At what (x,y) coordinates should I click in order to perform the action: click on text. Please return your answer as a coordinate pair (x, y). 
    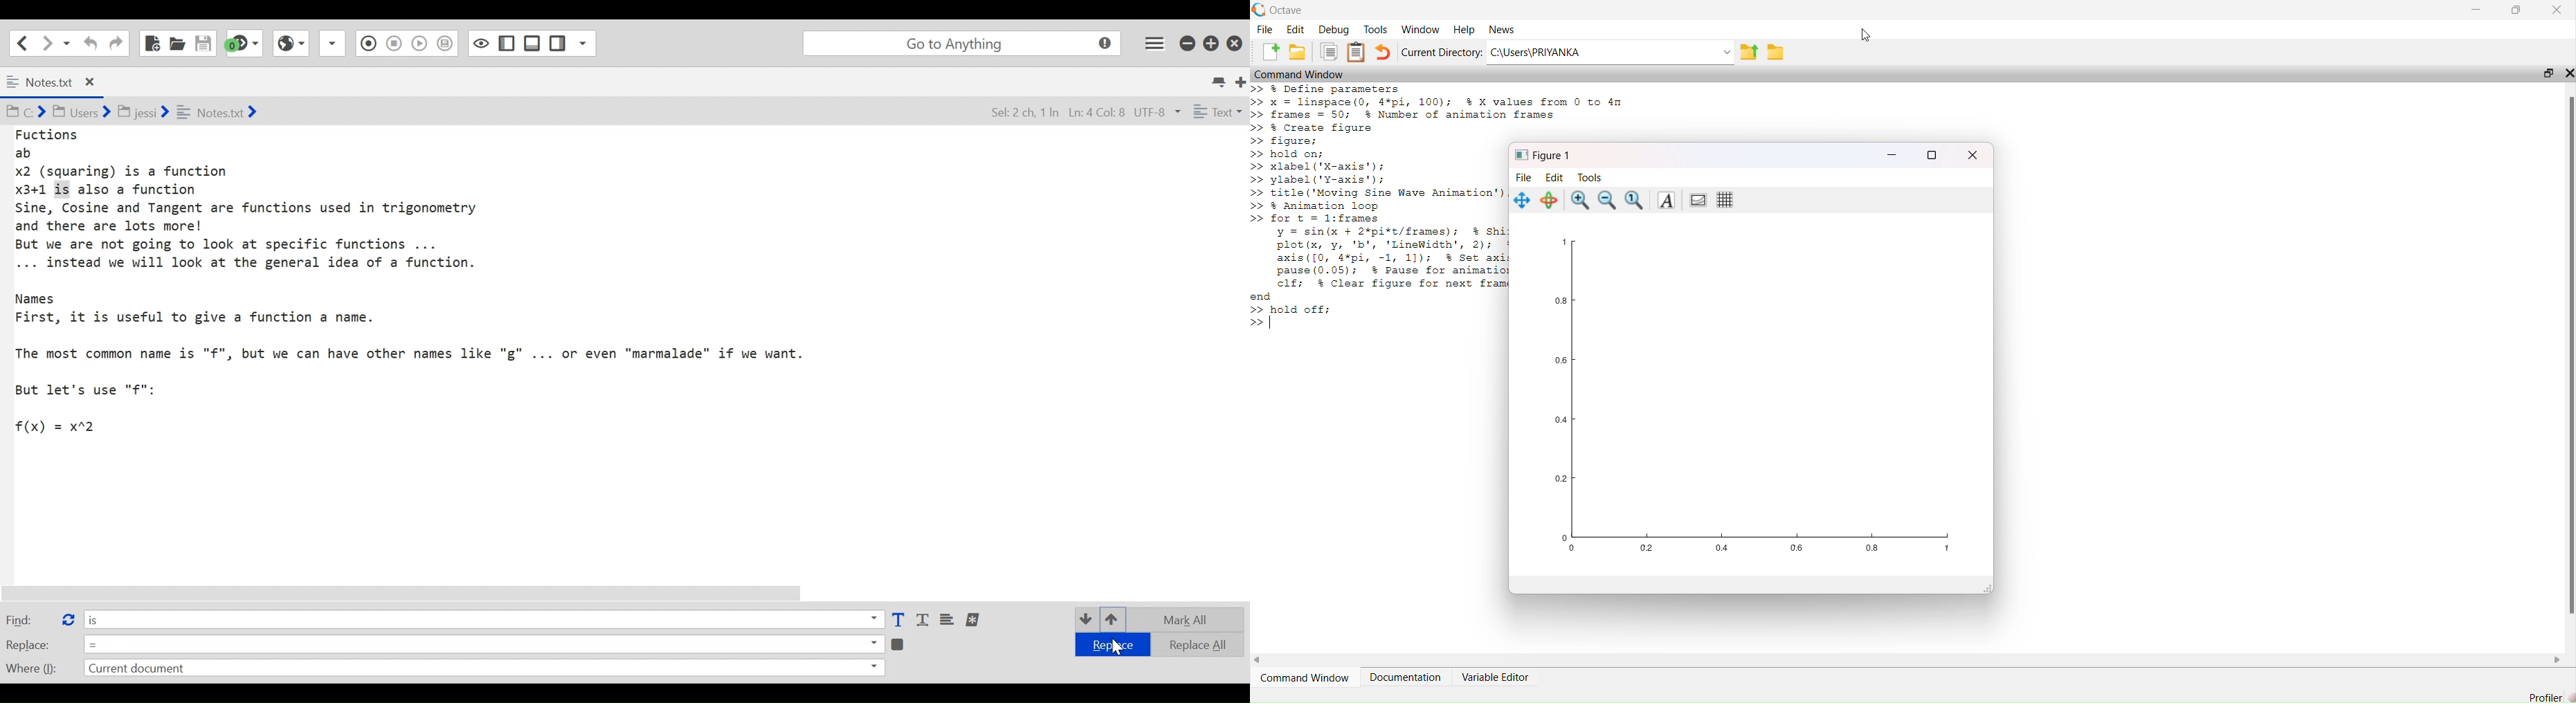
    Looking at the image, I should click on (1667, 201).